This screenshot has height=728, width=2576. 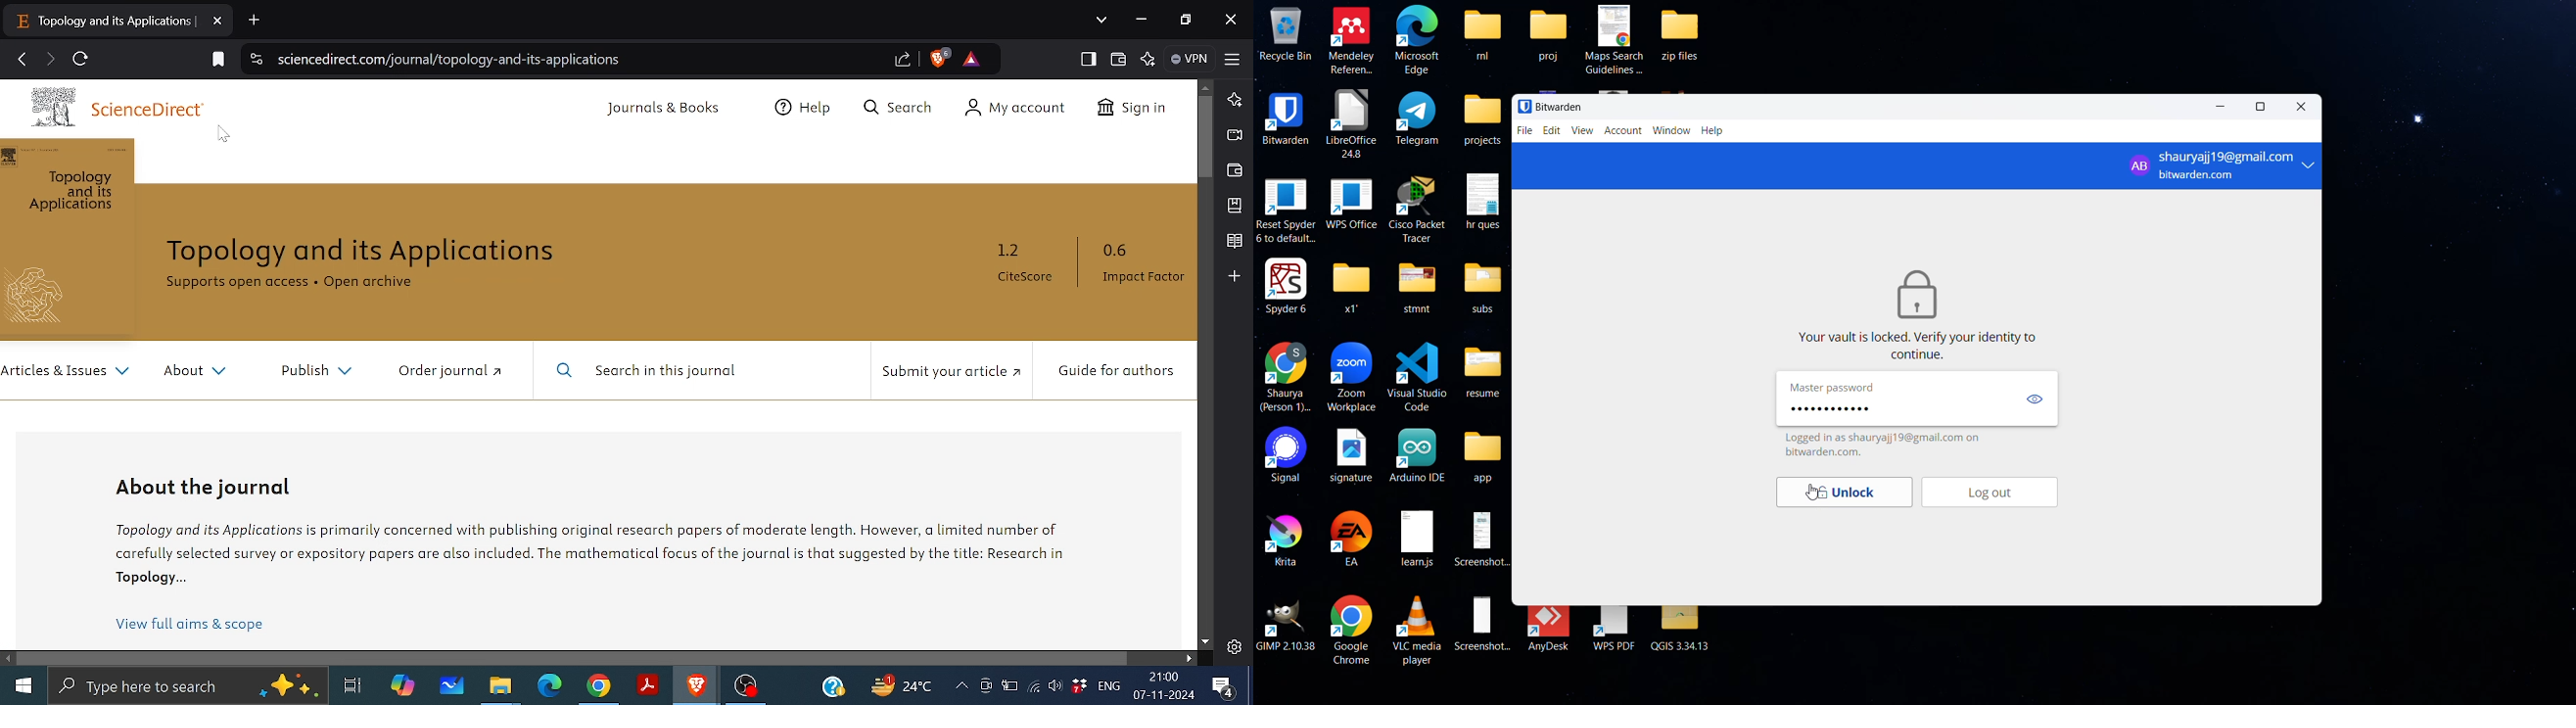 What do you see at coordinates (2297, 109) in the screenshot?
I see `close` at bounding box center [2297, 109].